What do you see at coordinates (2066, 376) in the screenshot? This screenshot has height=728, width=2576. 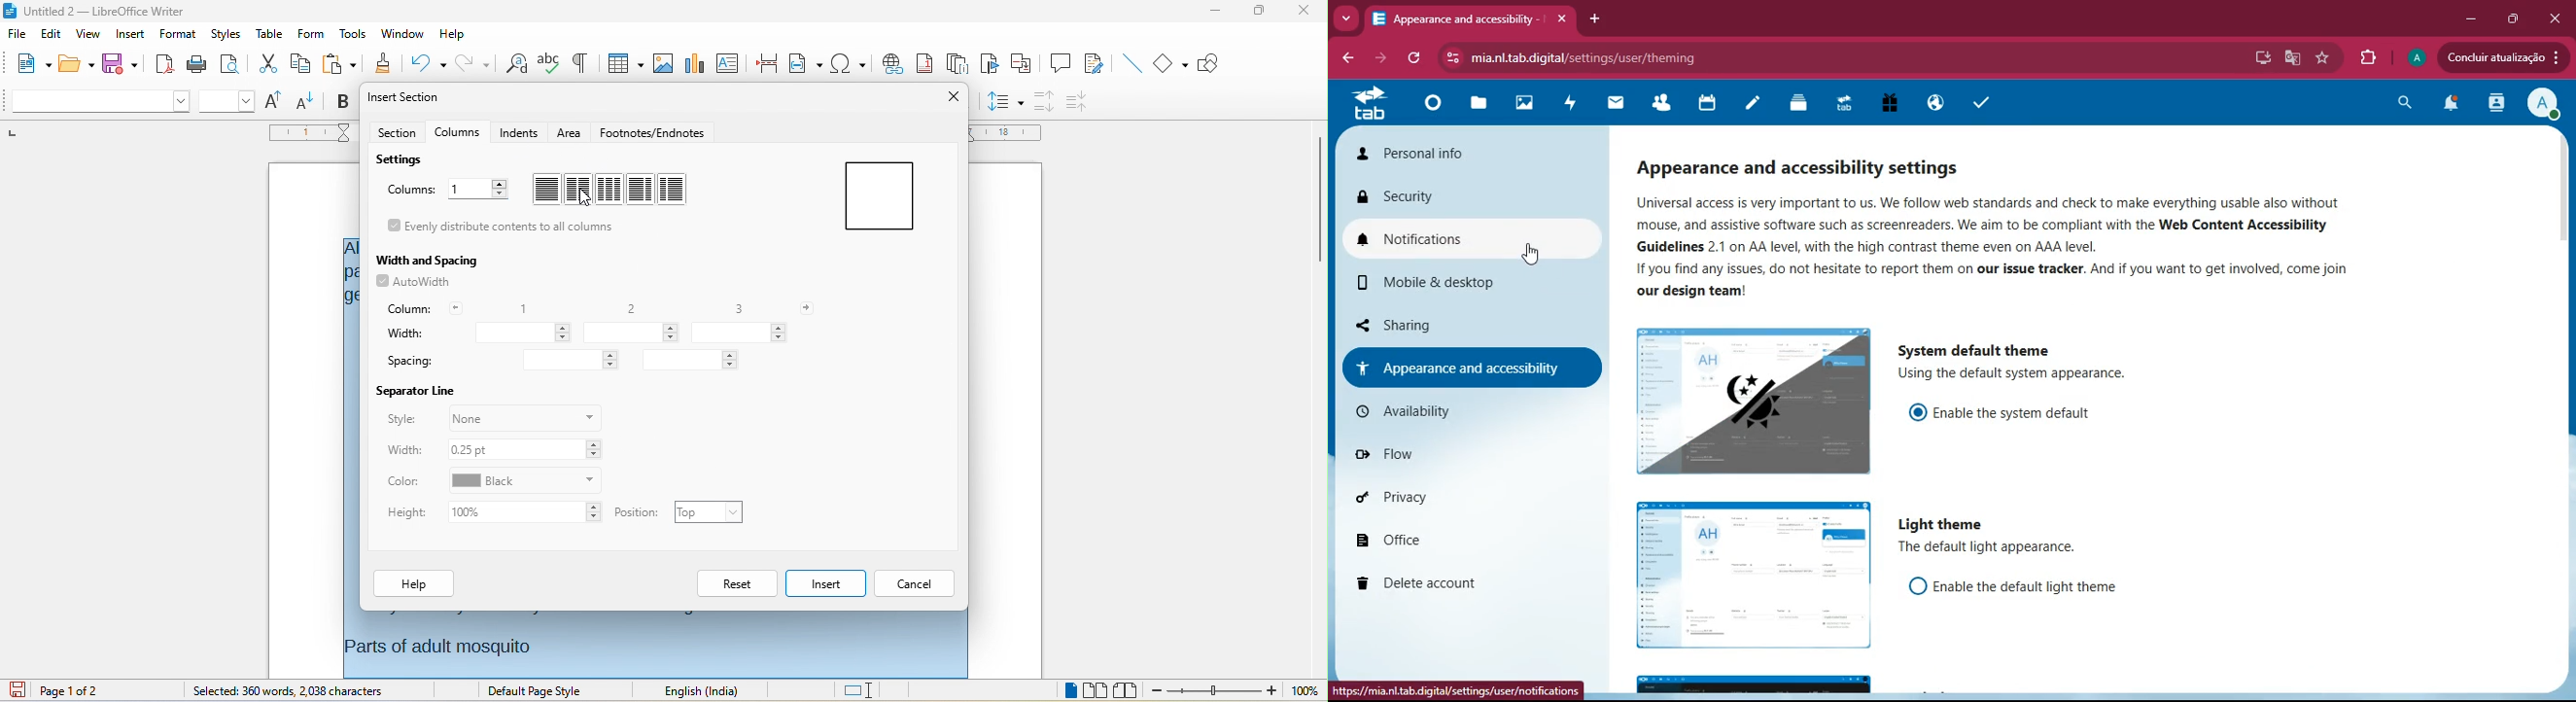 I see `using the default system appearance` at bounding box center [2066, 376].